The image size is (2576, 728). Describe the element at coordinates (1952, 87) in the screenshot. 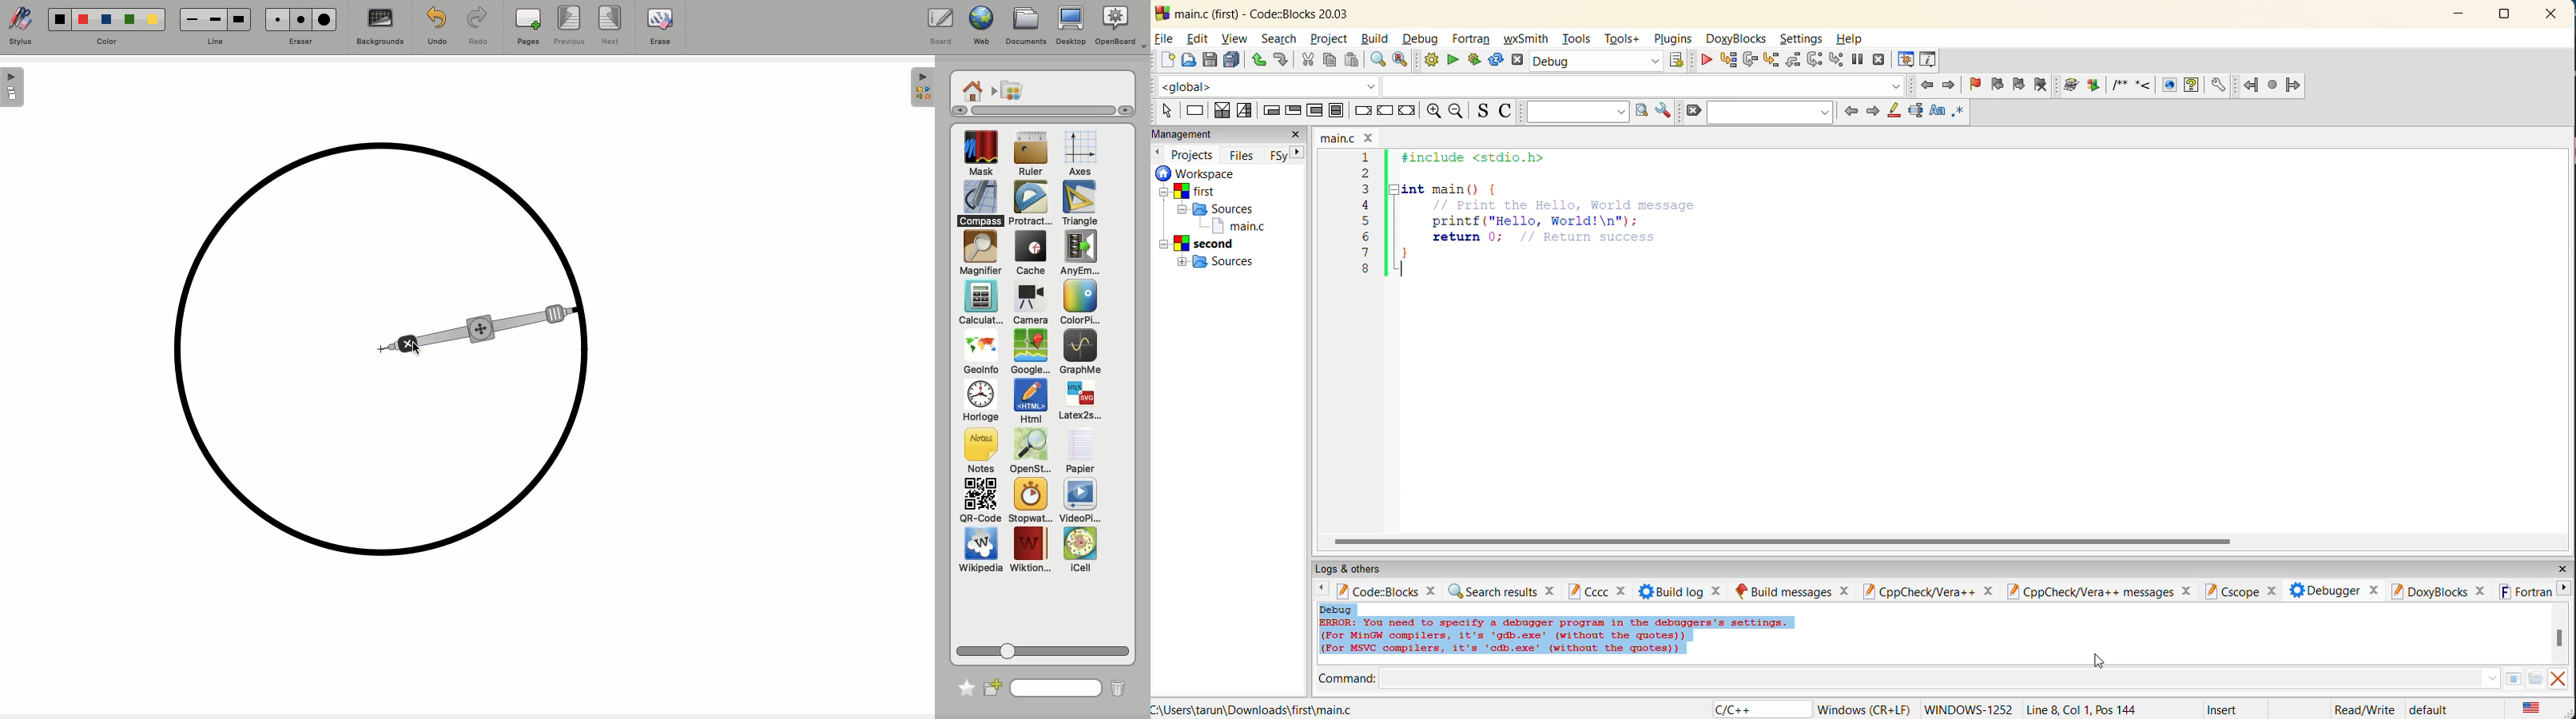

I see `jump forward` at that location.